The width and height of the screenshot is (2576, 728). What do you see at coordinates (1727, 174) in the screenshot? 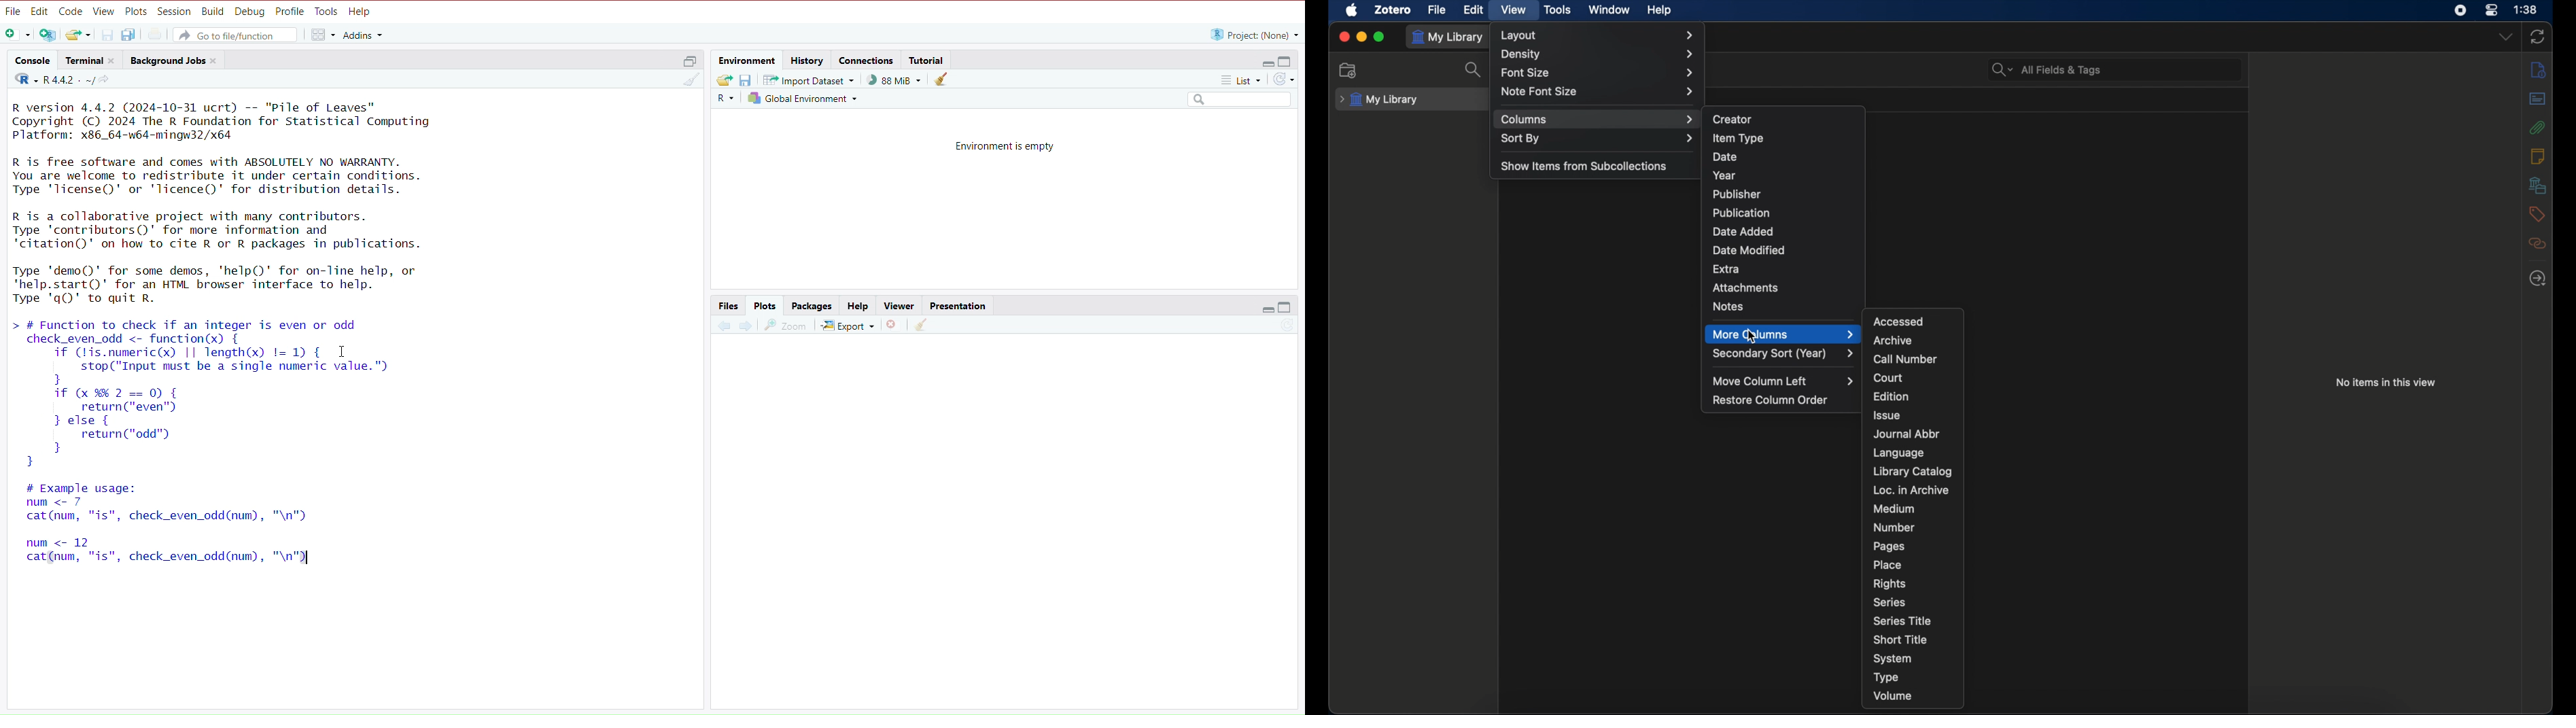
I see `year` at bounding box center [1727, 174].